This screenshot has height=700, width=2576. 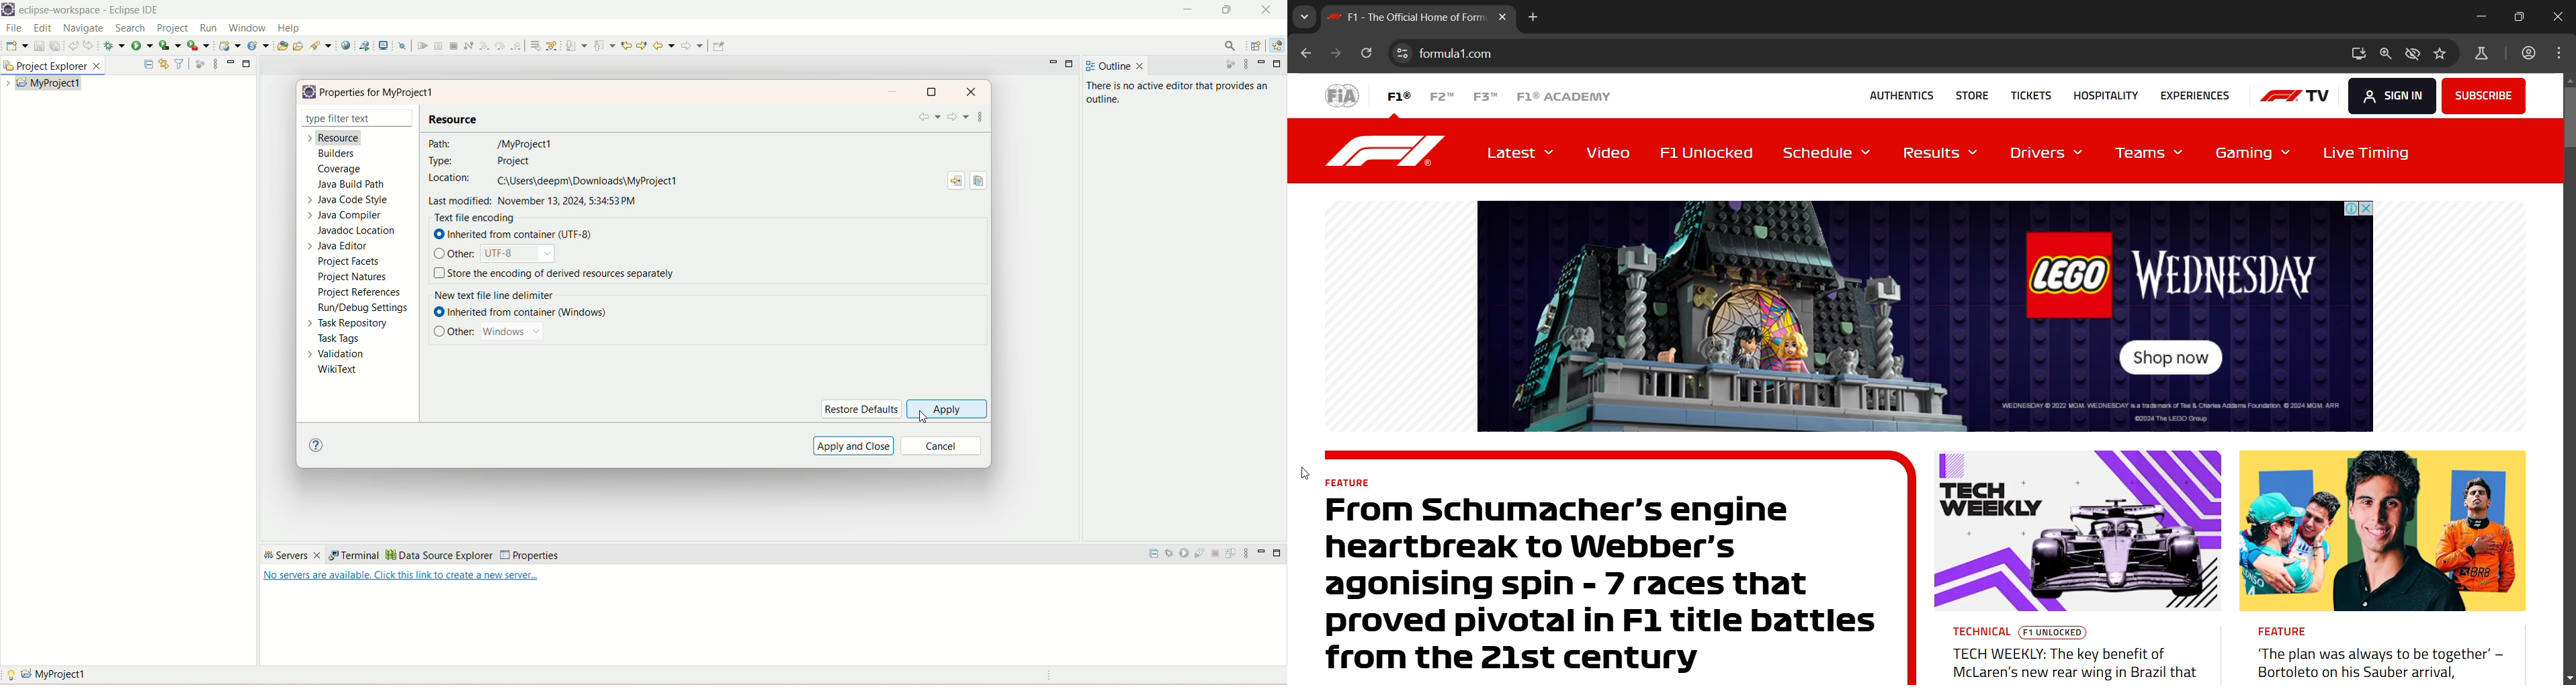 What do you see at coordinates (2294, 95) in the screenshot?
I see `TV` at bounding box center [2294, 95].